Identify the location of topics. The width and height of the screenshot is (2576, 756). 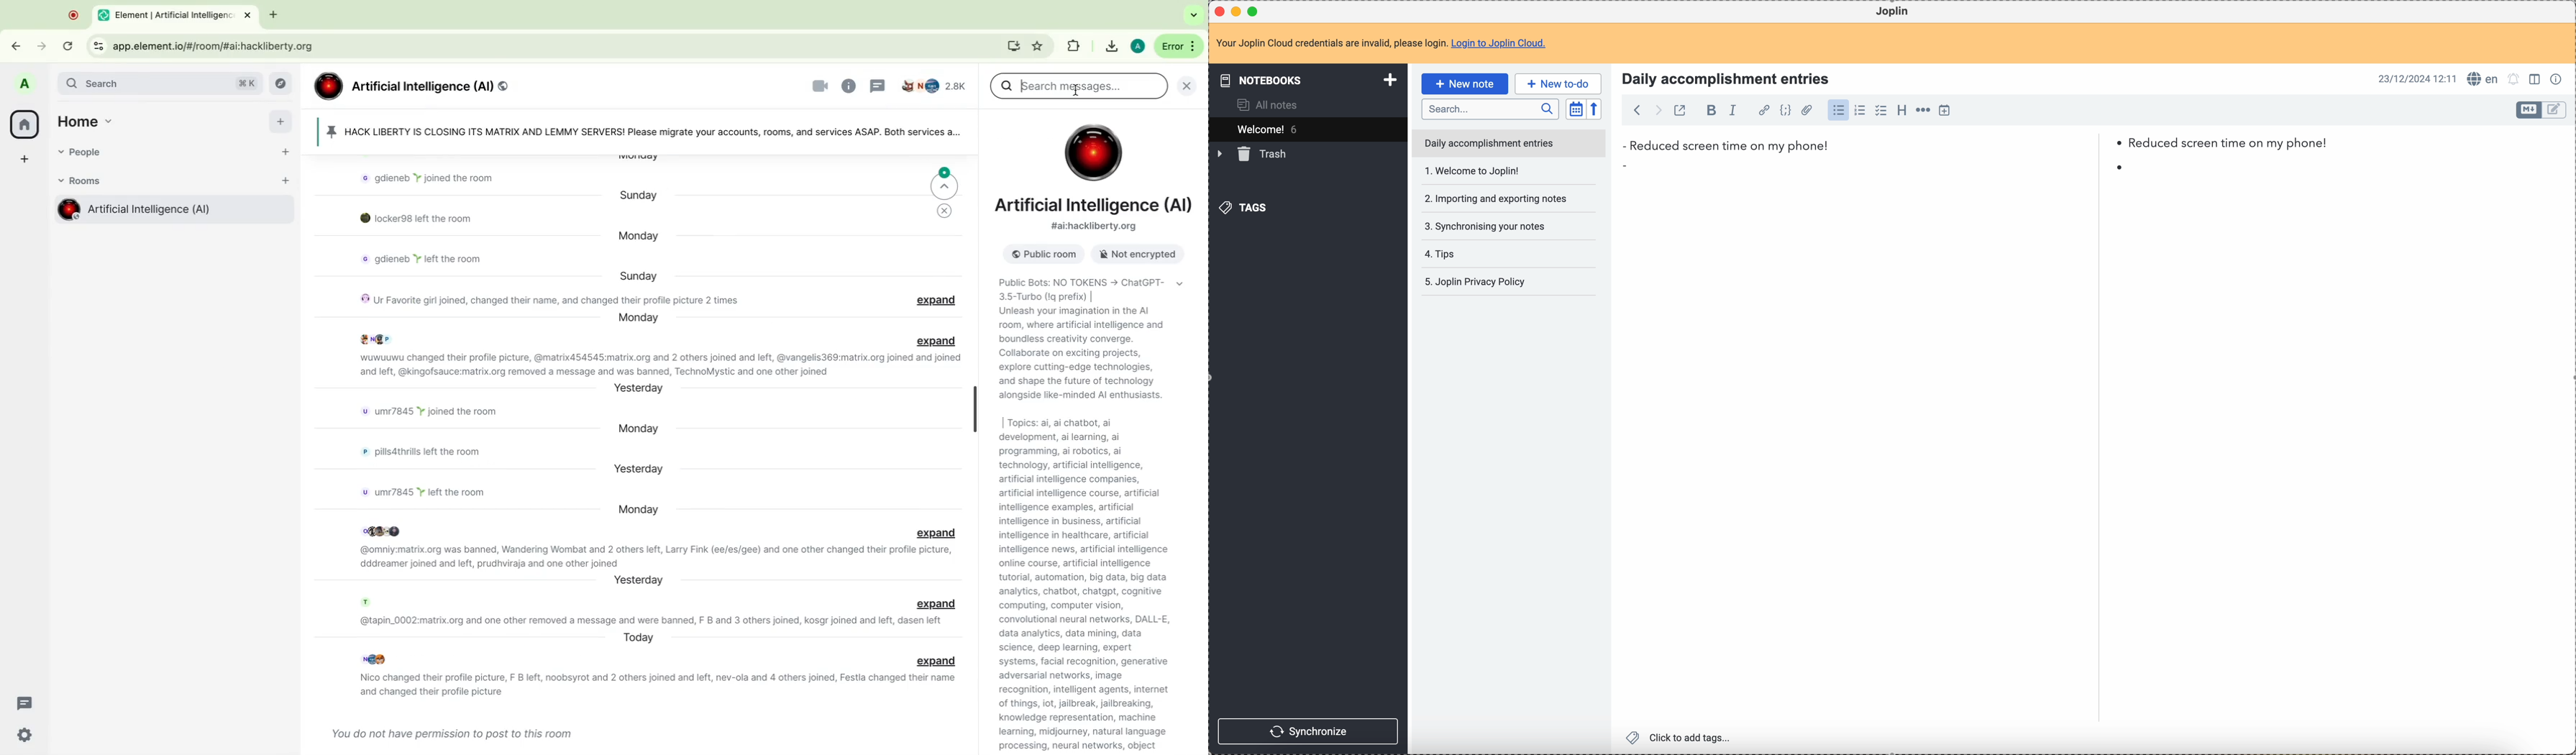
(1100, 585).